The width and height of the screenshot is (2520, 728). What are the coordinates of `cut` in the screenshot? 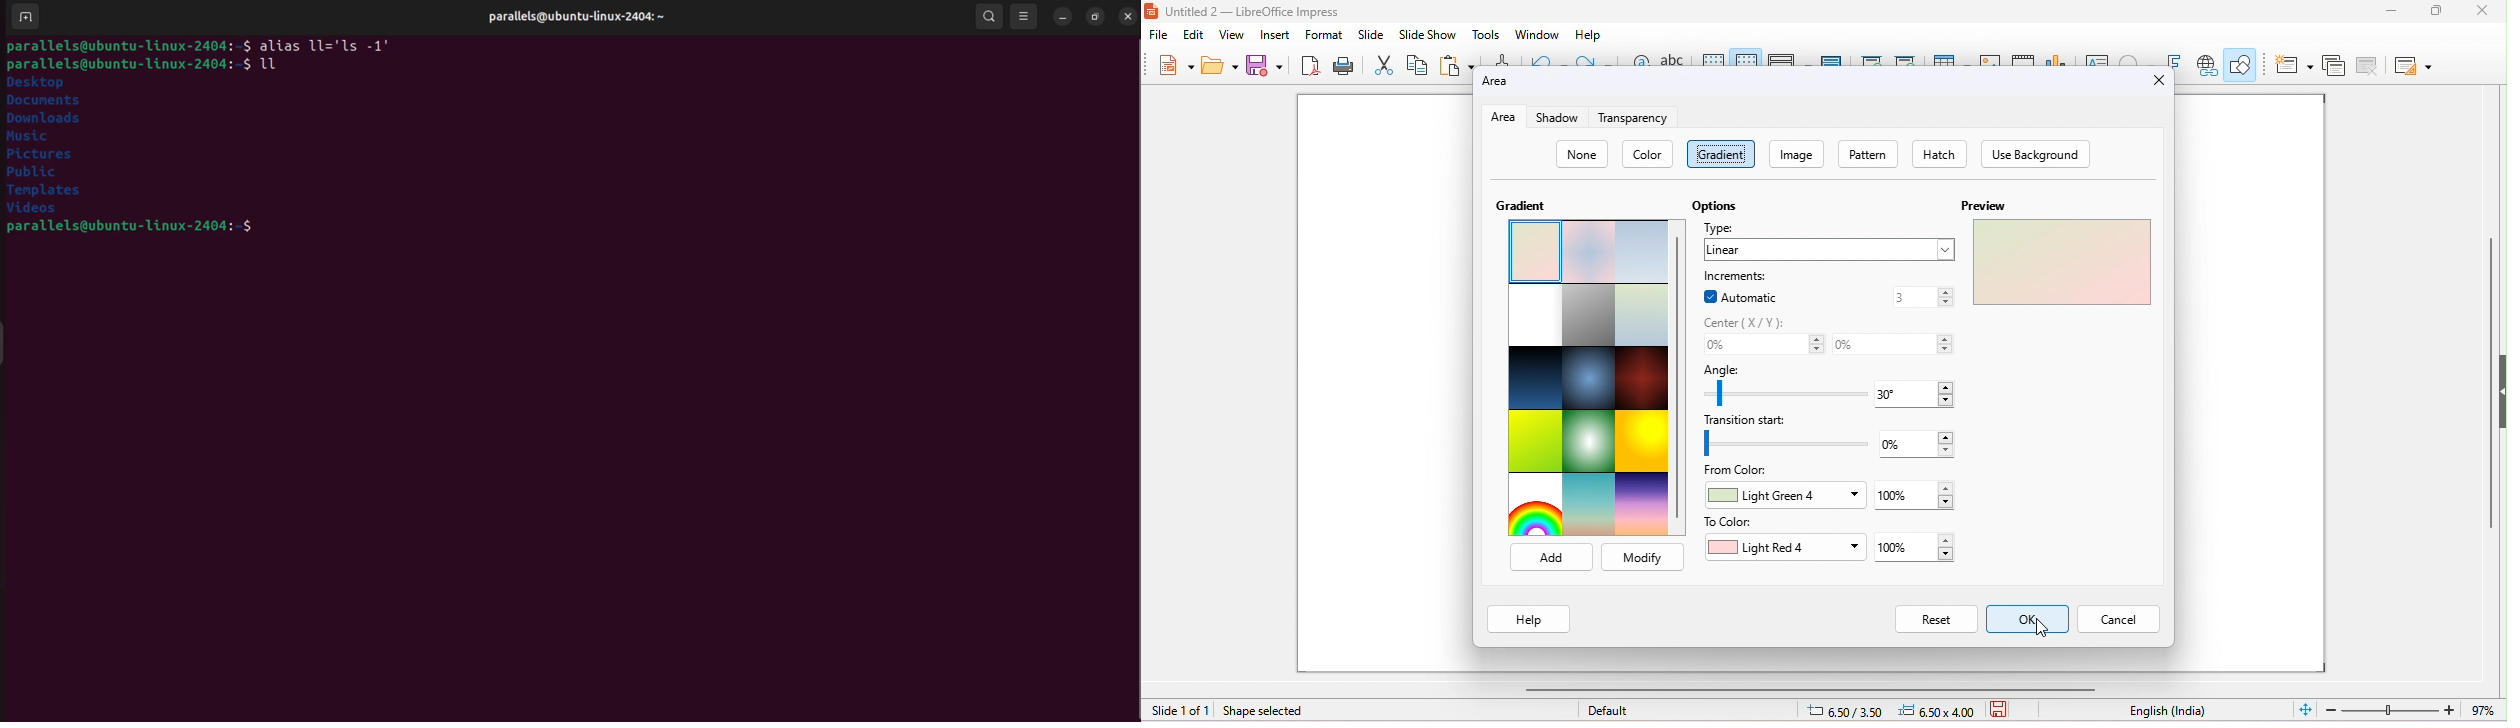 It's located at (1384, 64).